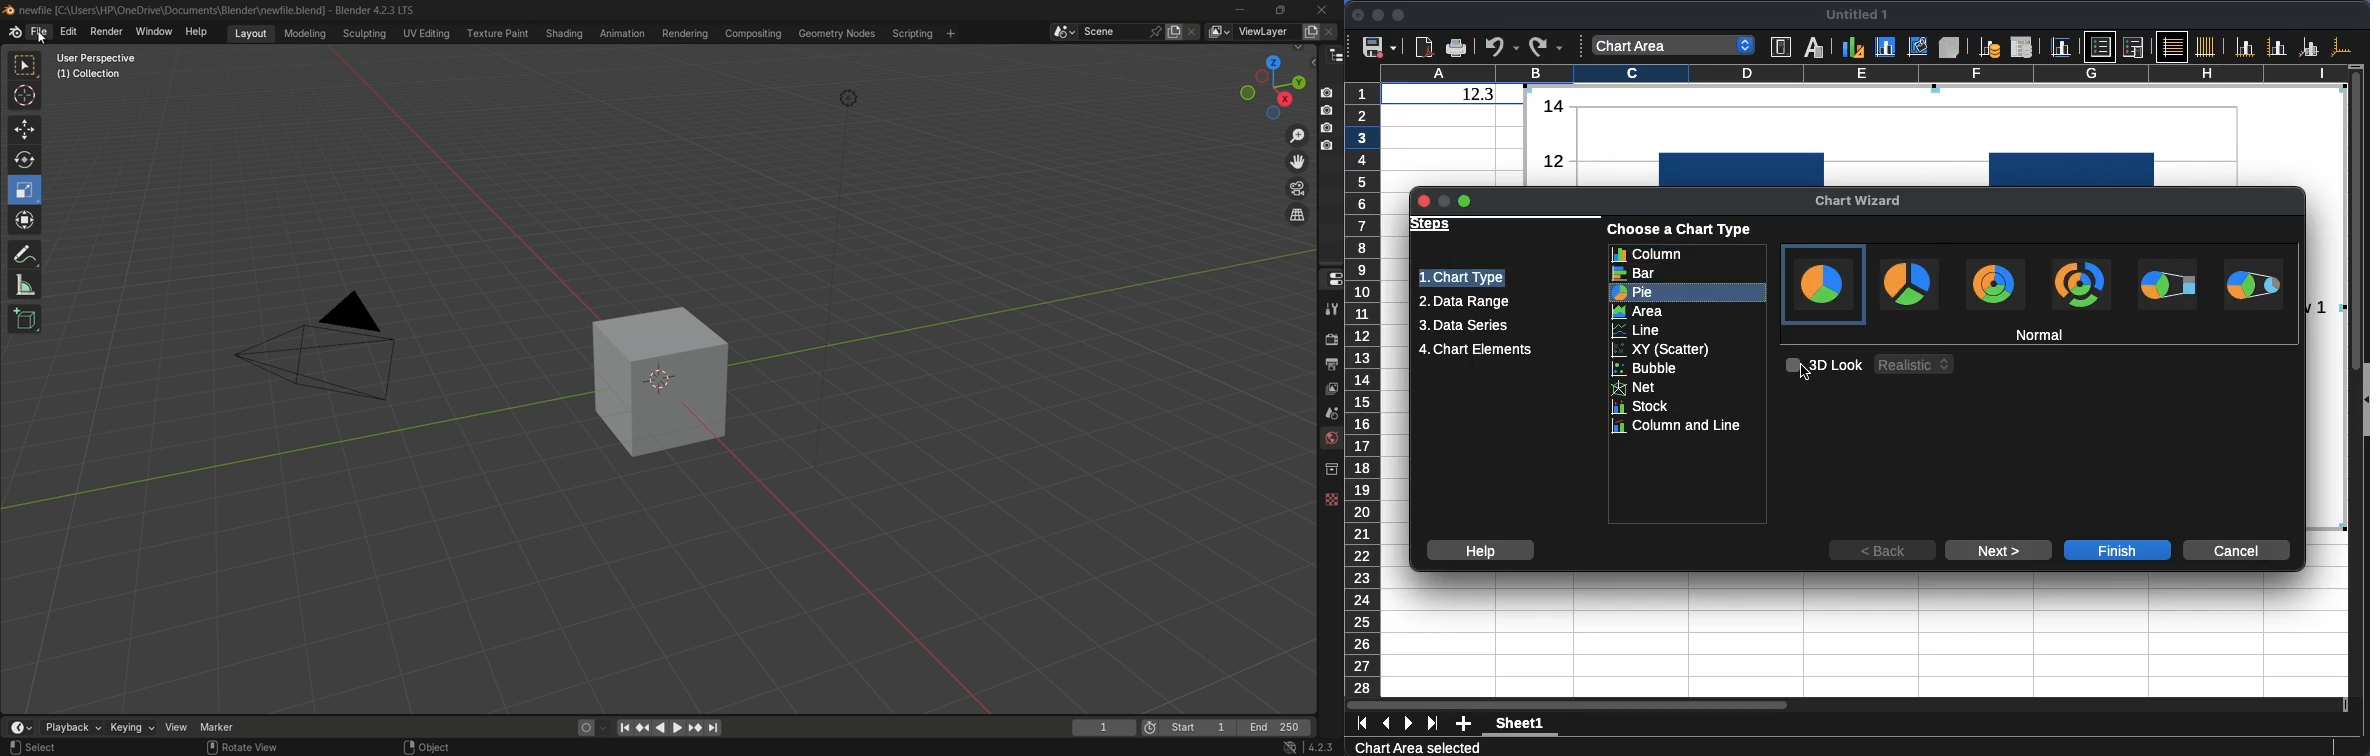  Describe the element at coordinates (1424, 201) in the screenshot. I see `Close` at that location.